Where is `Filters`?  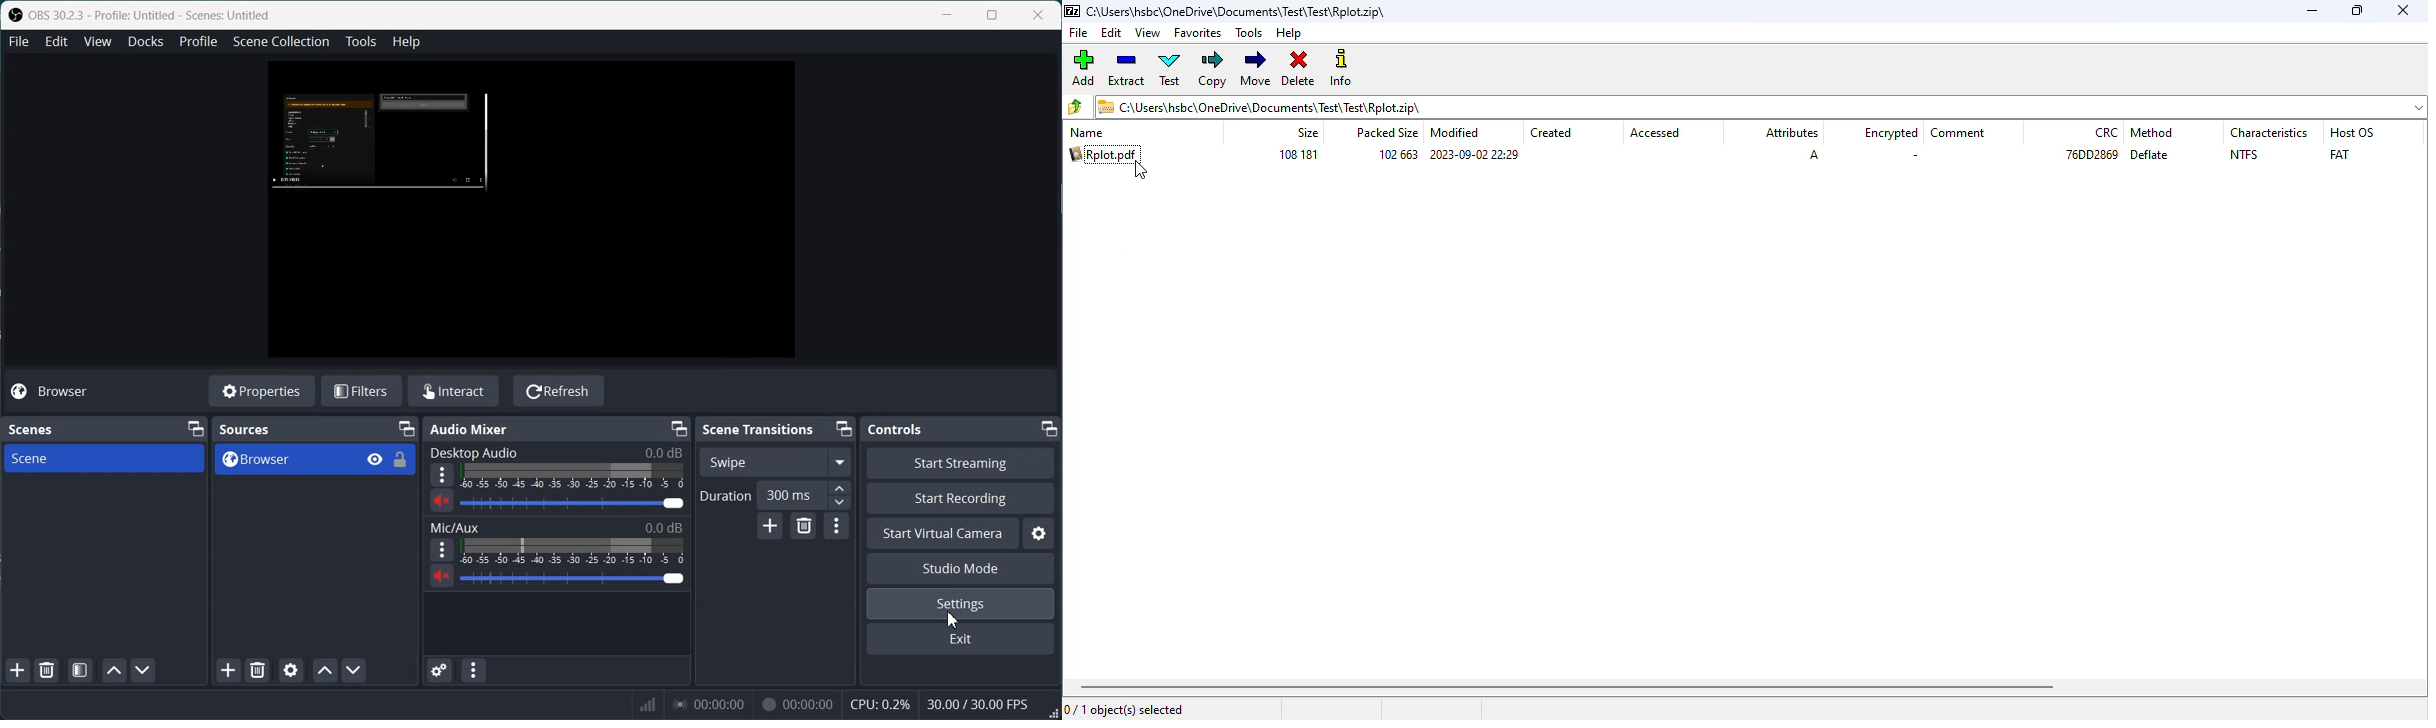 Filters is located at coordinates (363, 389).